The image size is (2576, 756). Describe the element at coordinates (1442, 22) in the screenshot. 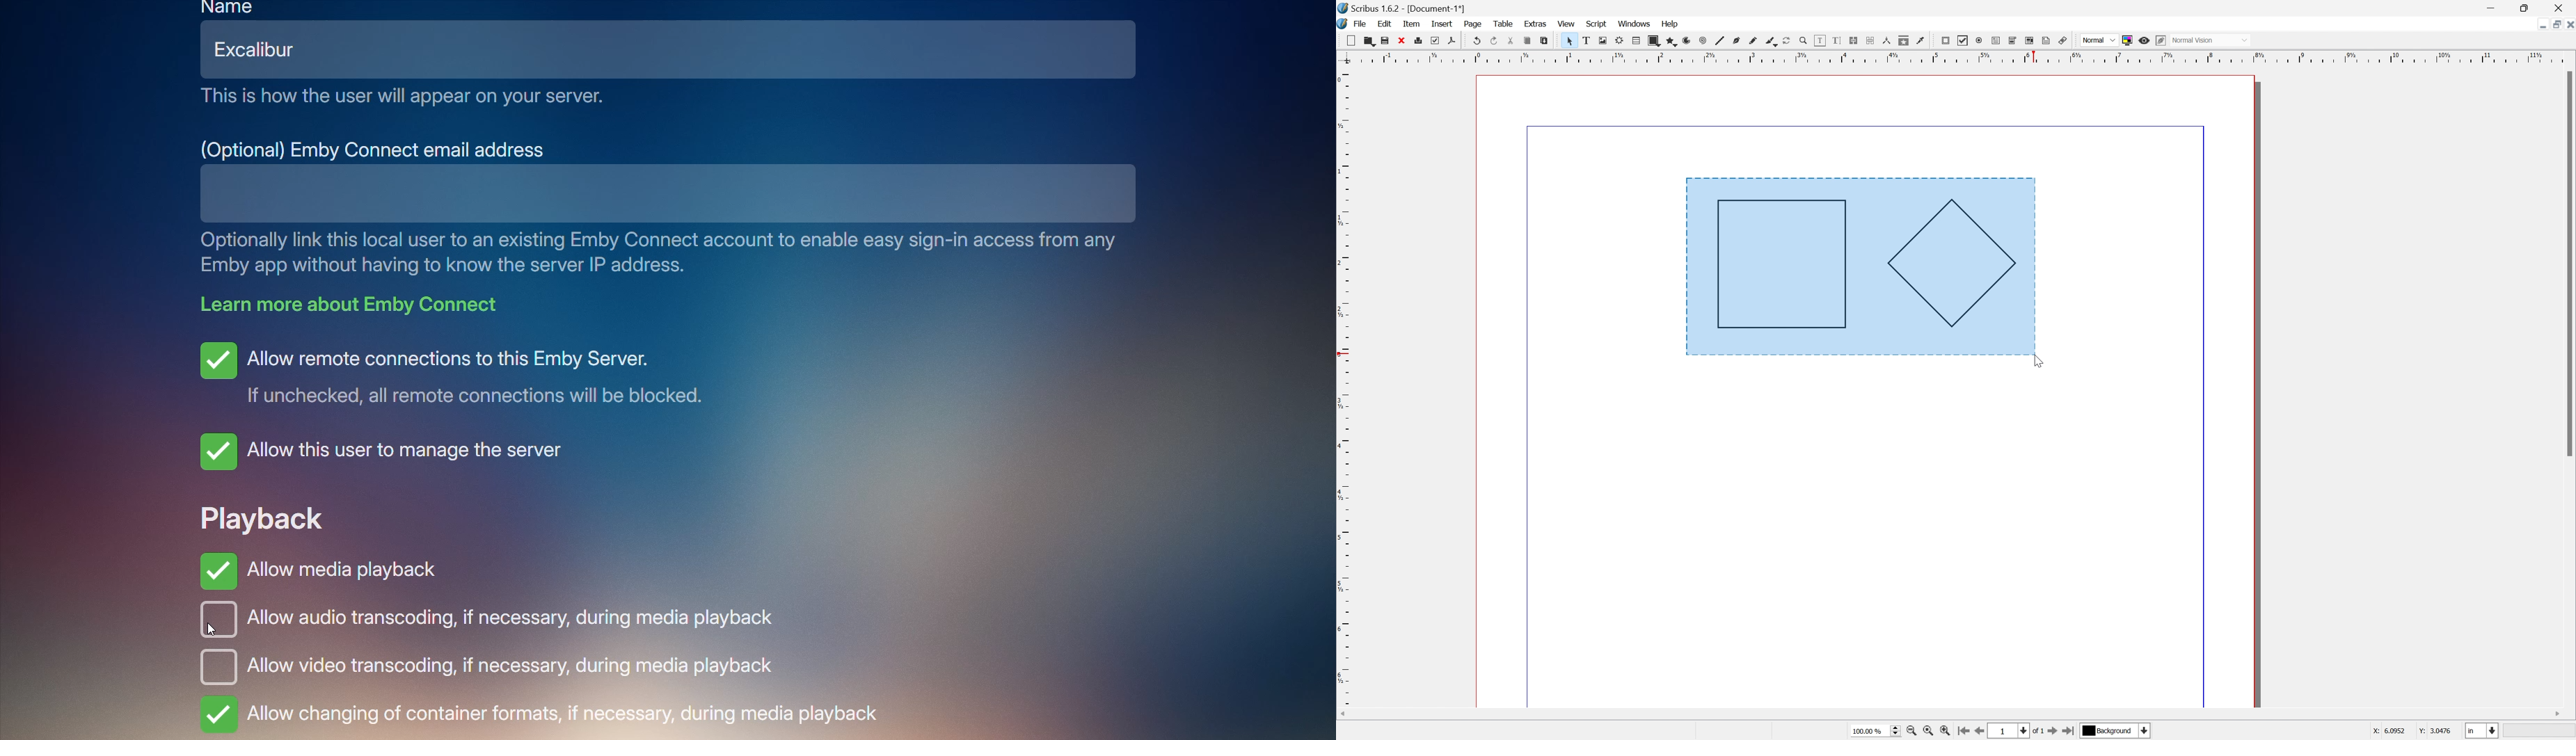

I see `insert` at that location.